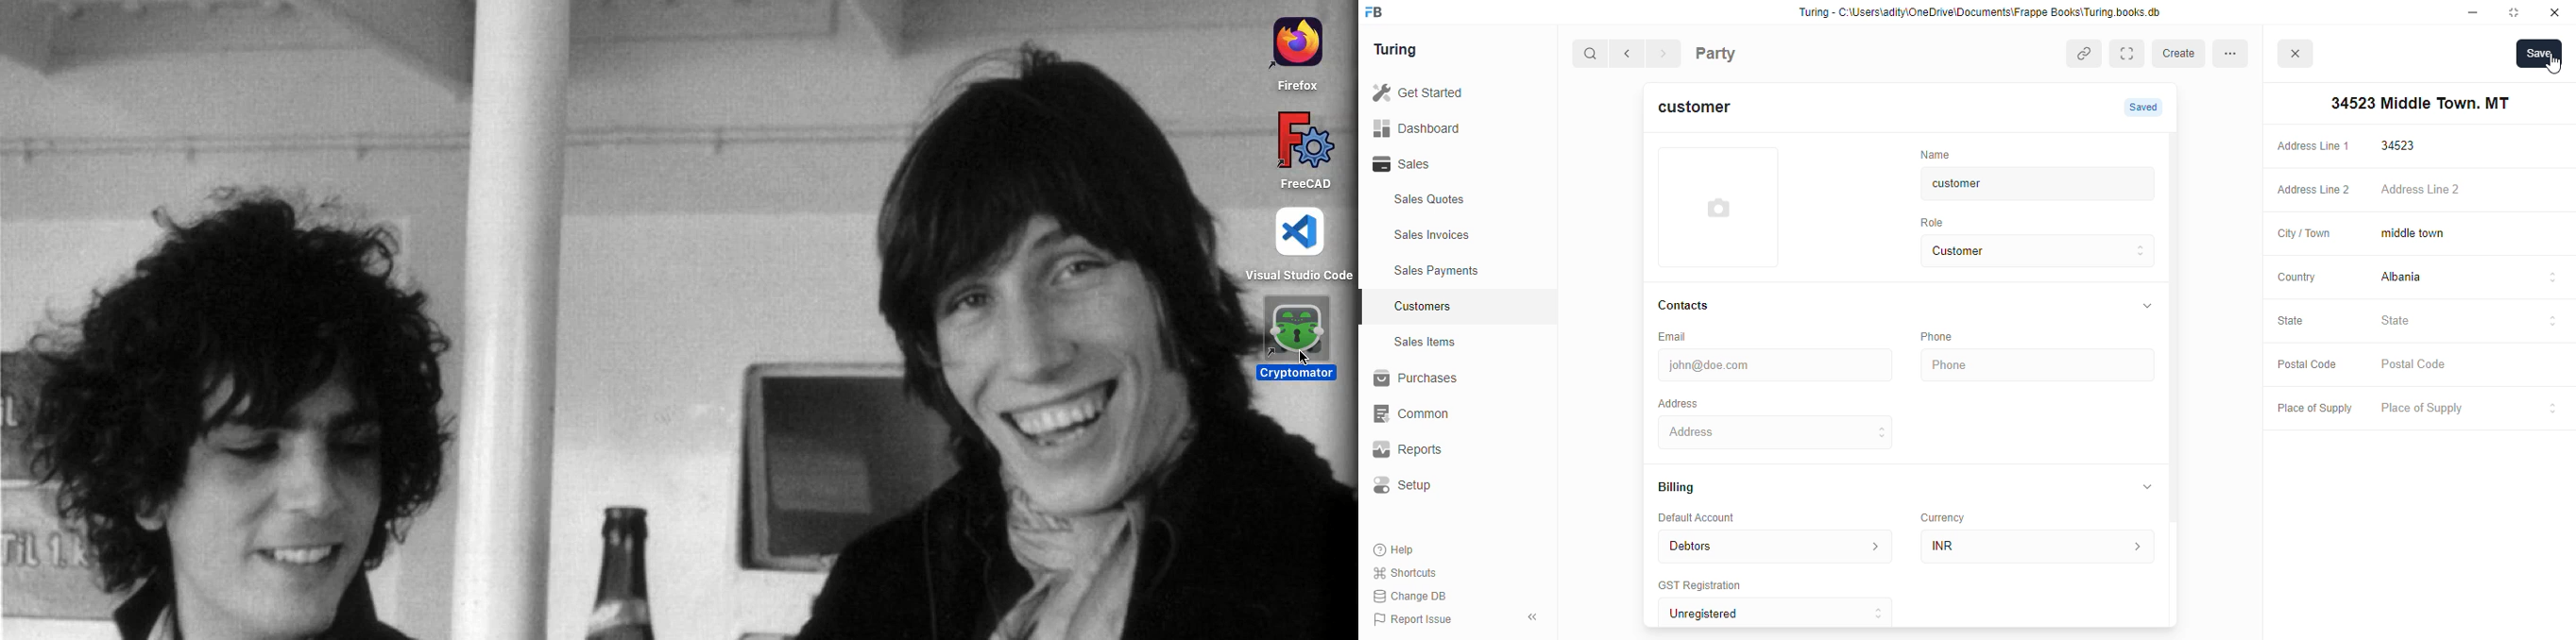  I want to click on Currency, so click(1951, 513).